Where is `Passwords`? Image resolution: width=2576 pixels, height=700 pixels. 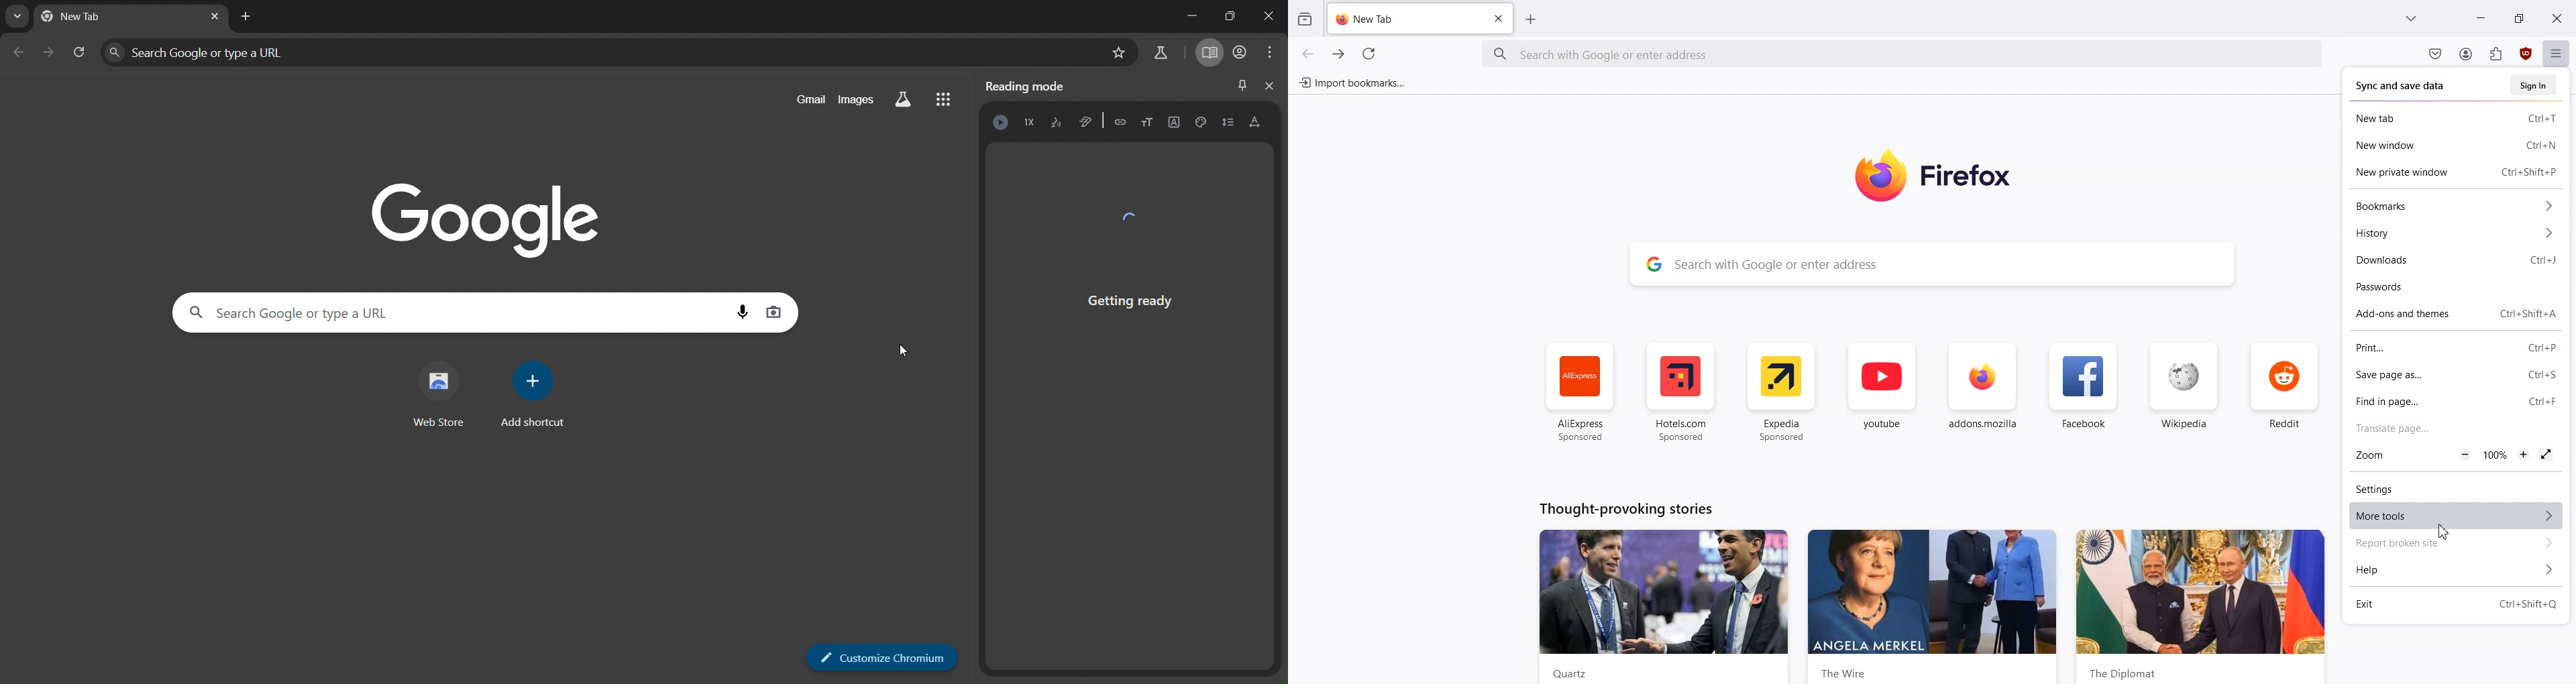 Passwords is located at coordinates (2453, 288).